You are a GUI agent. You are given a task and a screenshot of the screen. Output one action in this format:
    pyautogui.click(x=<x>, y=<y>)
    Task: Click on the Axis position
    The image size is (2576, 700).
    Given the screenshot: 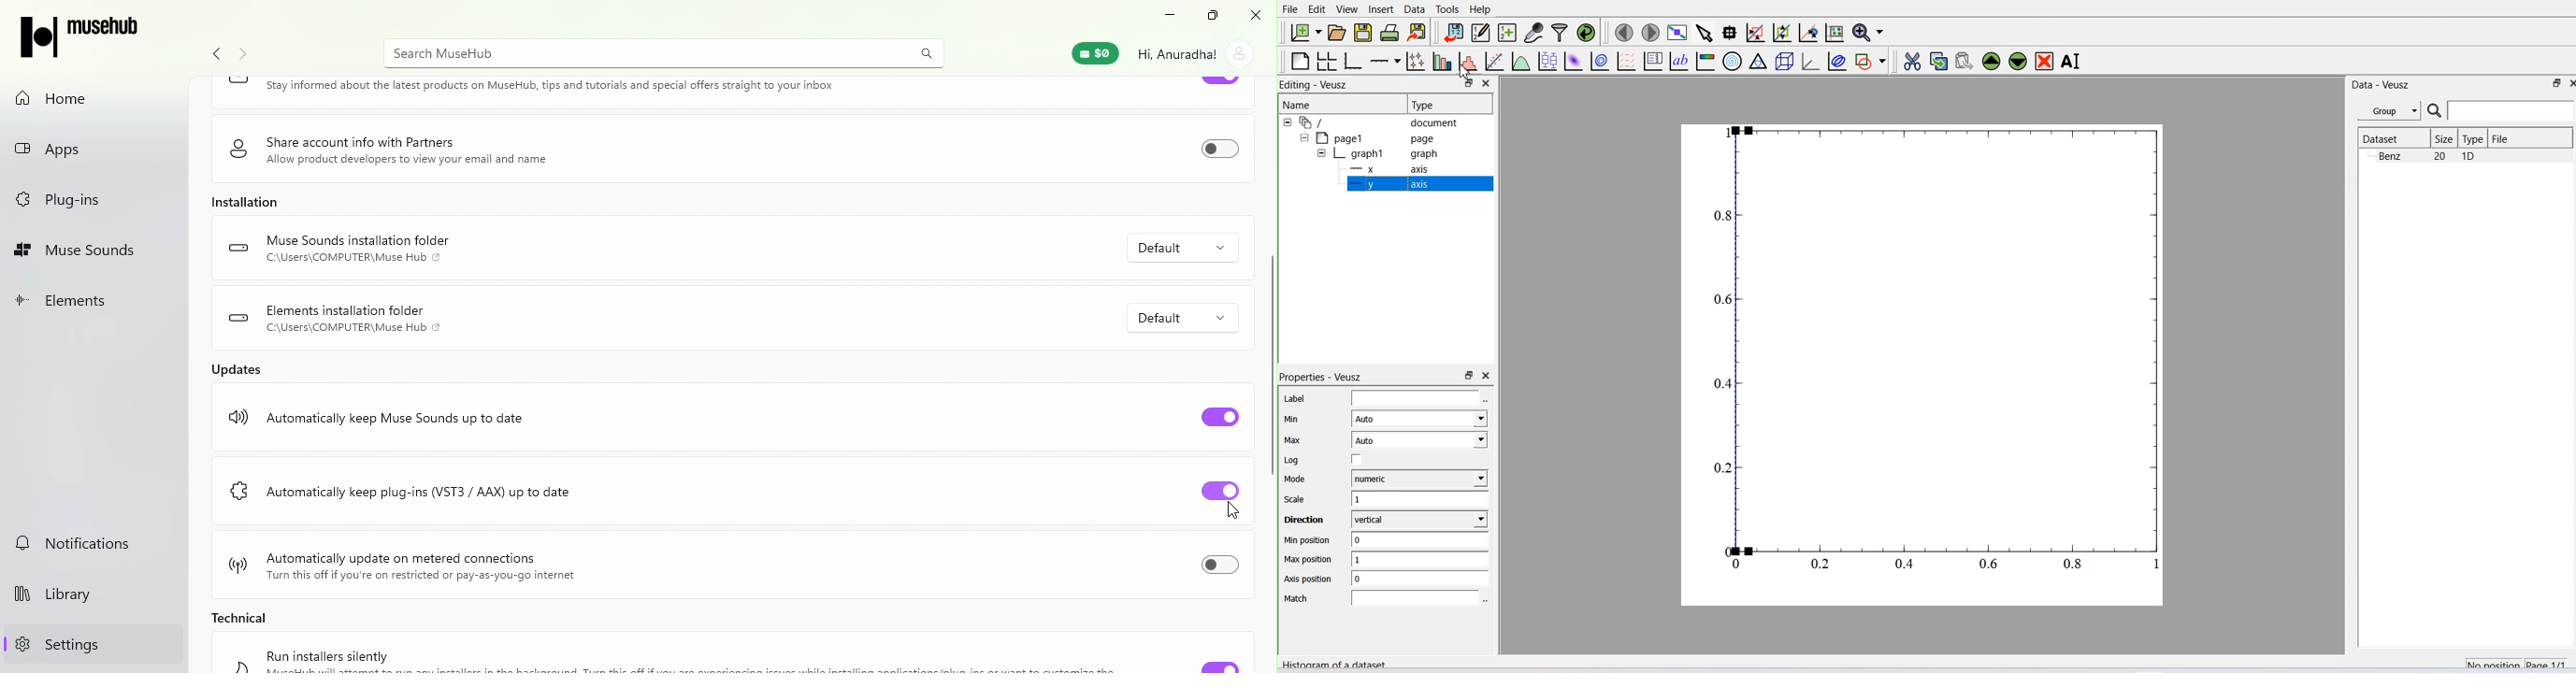 What is the action you would take?
    pyautogui.click(x=1384, y=578)
    